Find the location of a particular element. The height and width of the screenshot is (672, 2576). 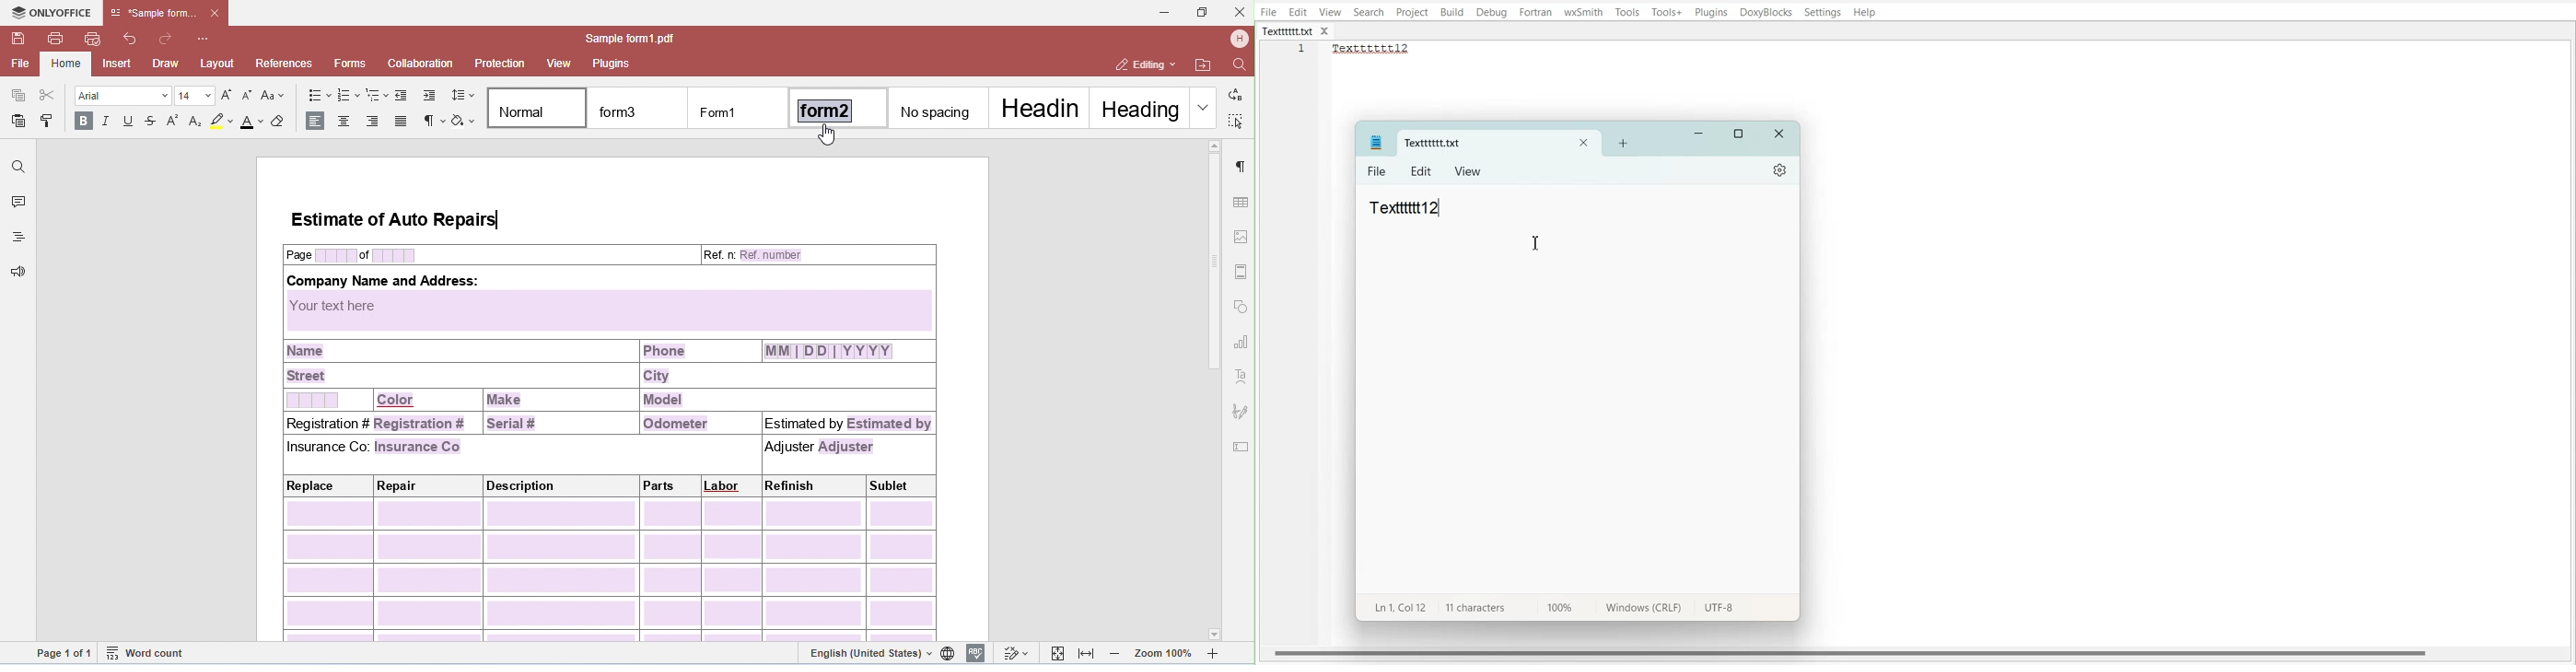

File is located at coordinates (1268, 12).